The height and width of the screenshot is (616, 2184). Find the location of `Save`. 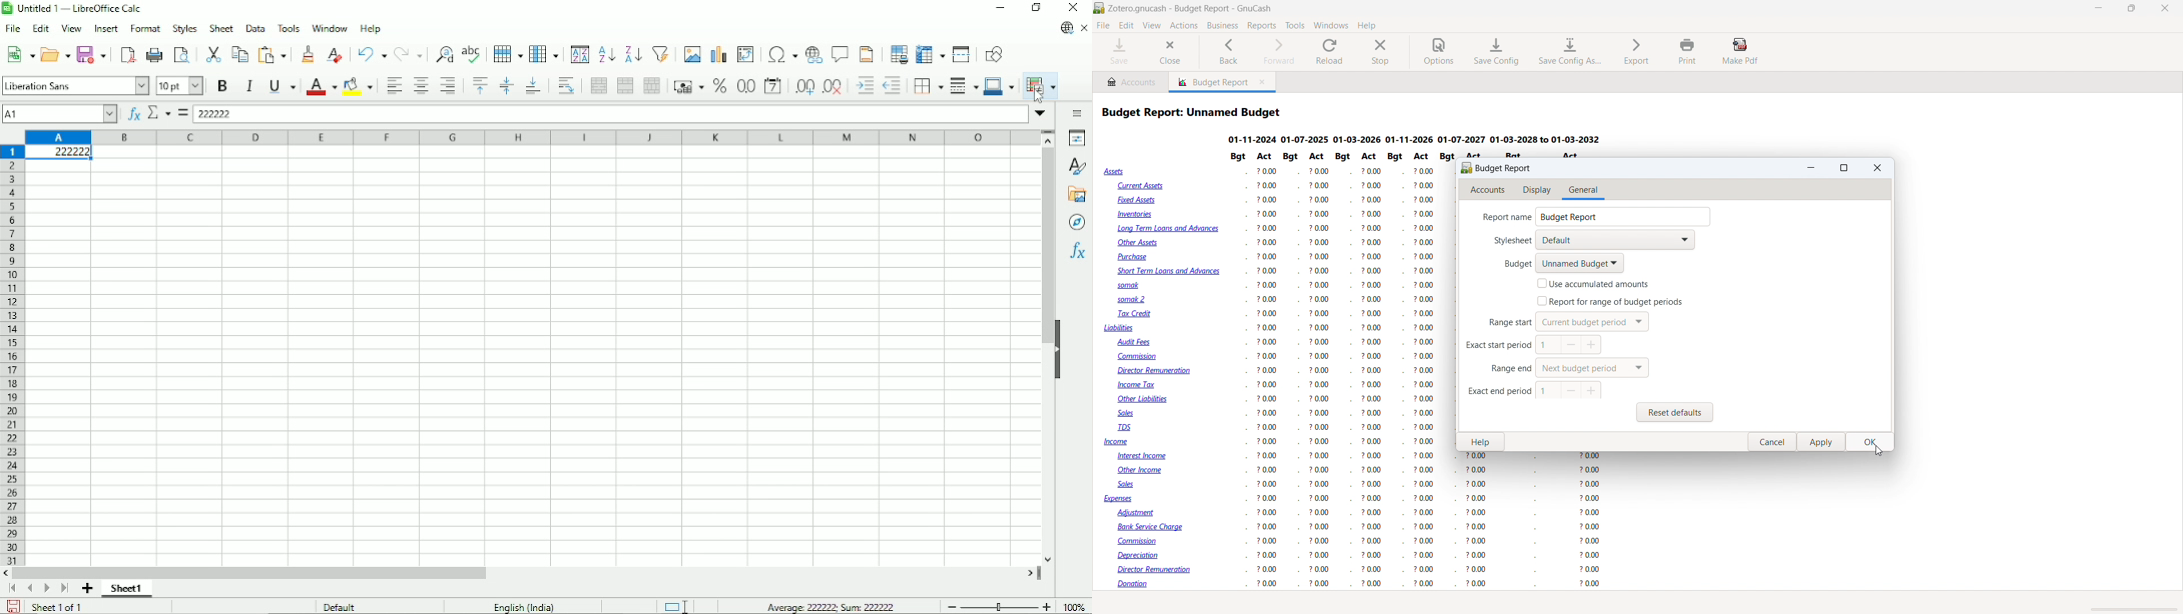

Save is located at coordinates (13, 606).